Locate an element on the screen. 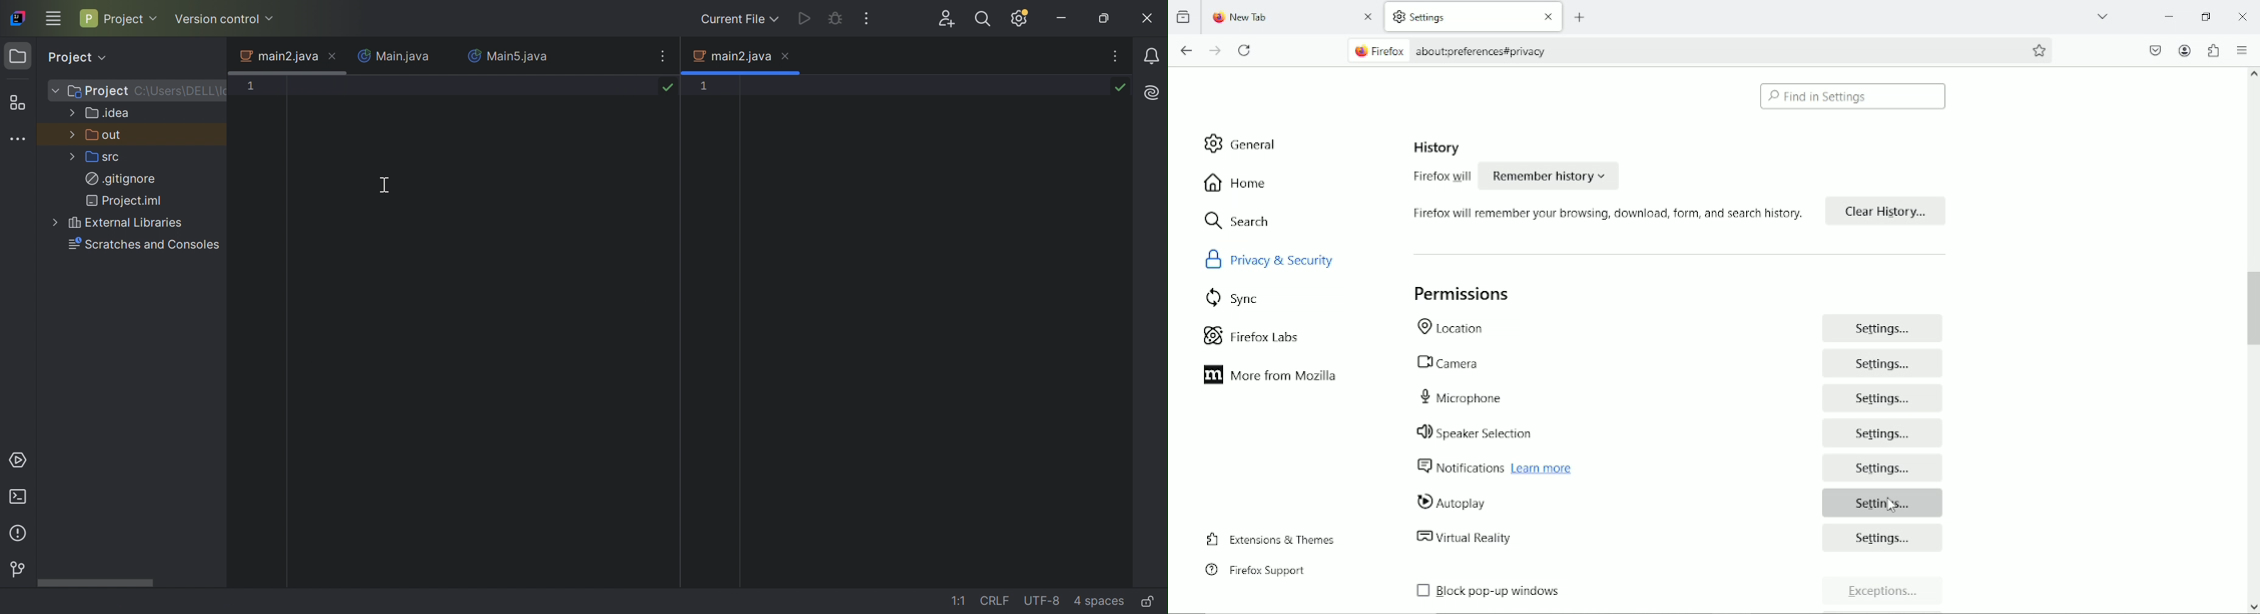 The image size is (2268, 616). general is located at coordinates (1243, 143).